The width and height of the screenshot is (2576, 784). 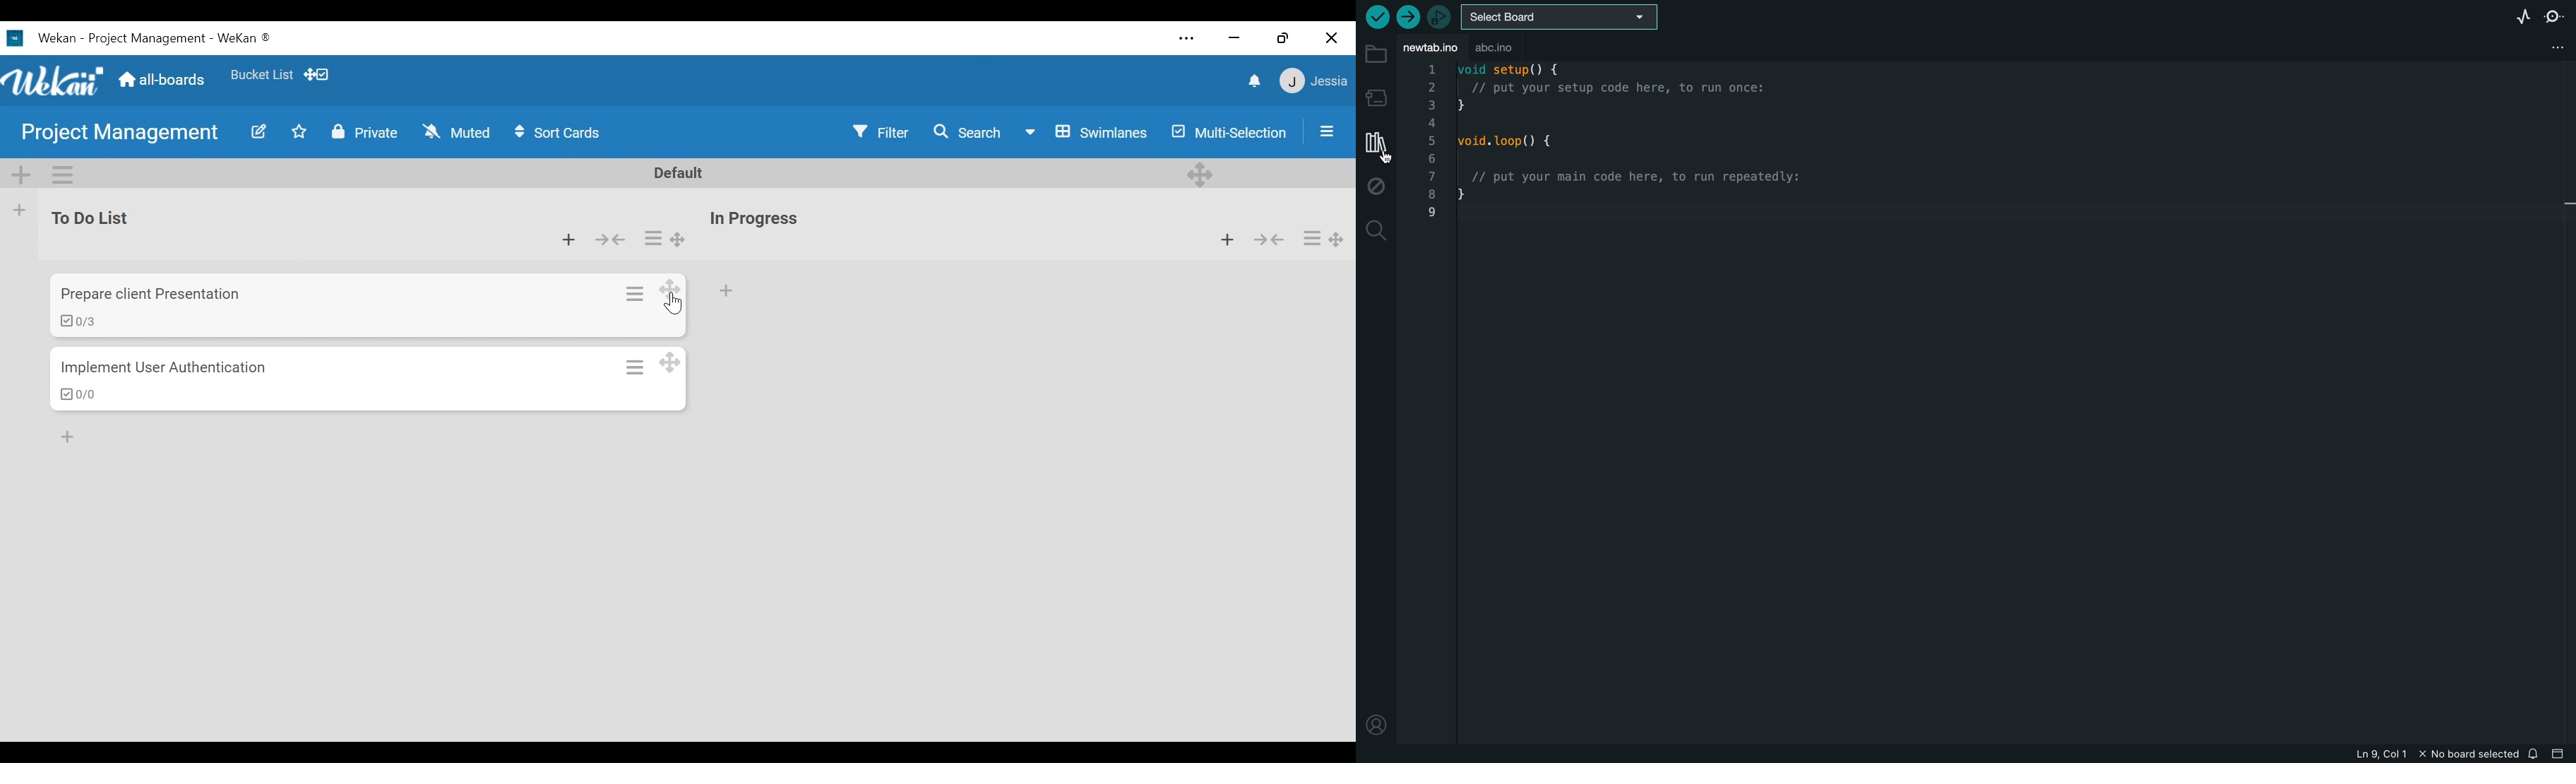 What do you see at coordinates (1337, 239) in the screenshot?
I see `Desktop drag handles` at bounding box center [1337, 239].